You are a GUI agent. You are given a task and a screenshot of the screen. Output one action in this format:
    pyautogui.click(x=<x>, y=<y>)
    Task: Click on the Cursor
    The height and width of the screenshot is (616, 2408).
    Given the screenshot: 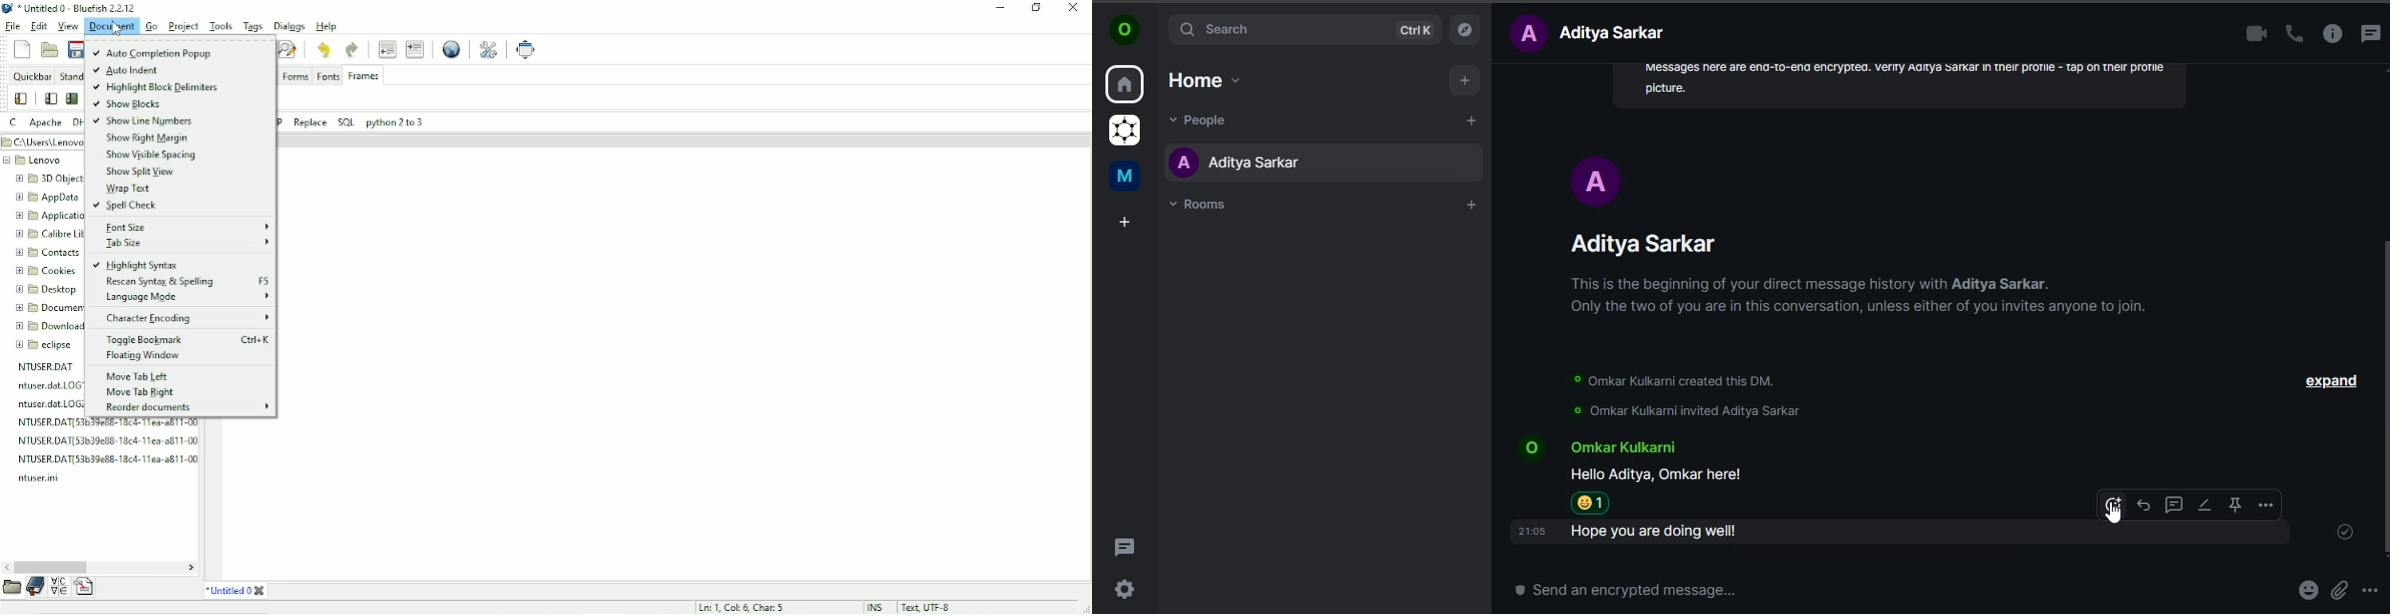 What is the action you would take?
    pyautogui.click(x=2114, y=515)
    